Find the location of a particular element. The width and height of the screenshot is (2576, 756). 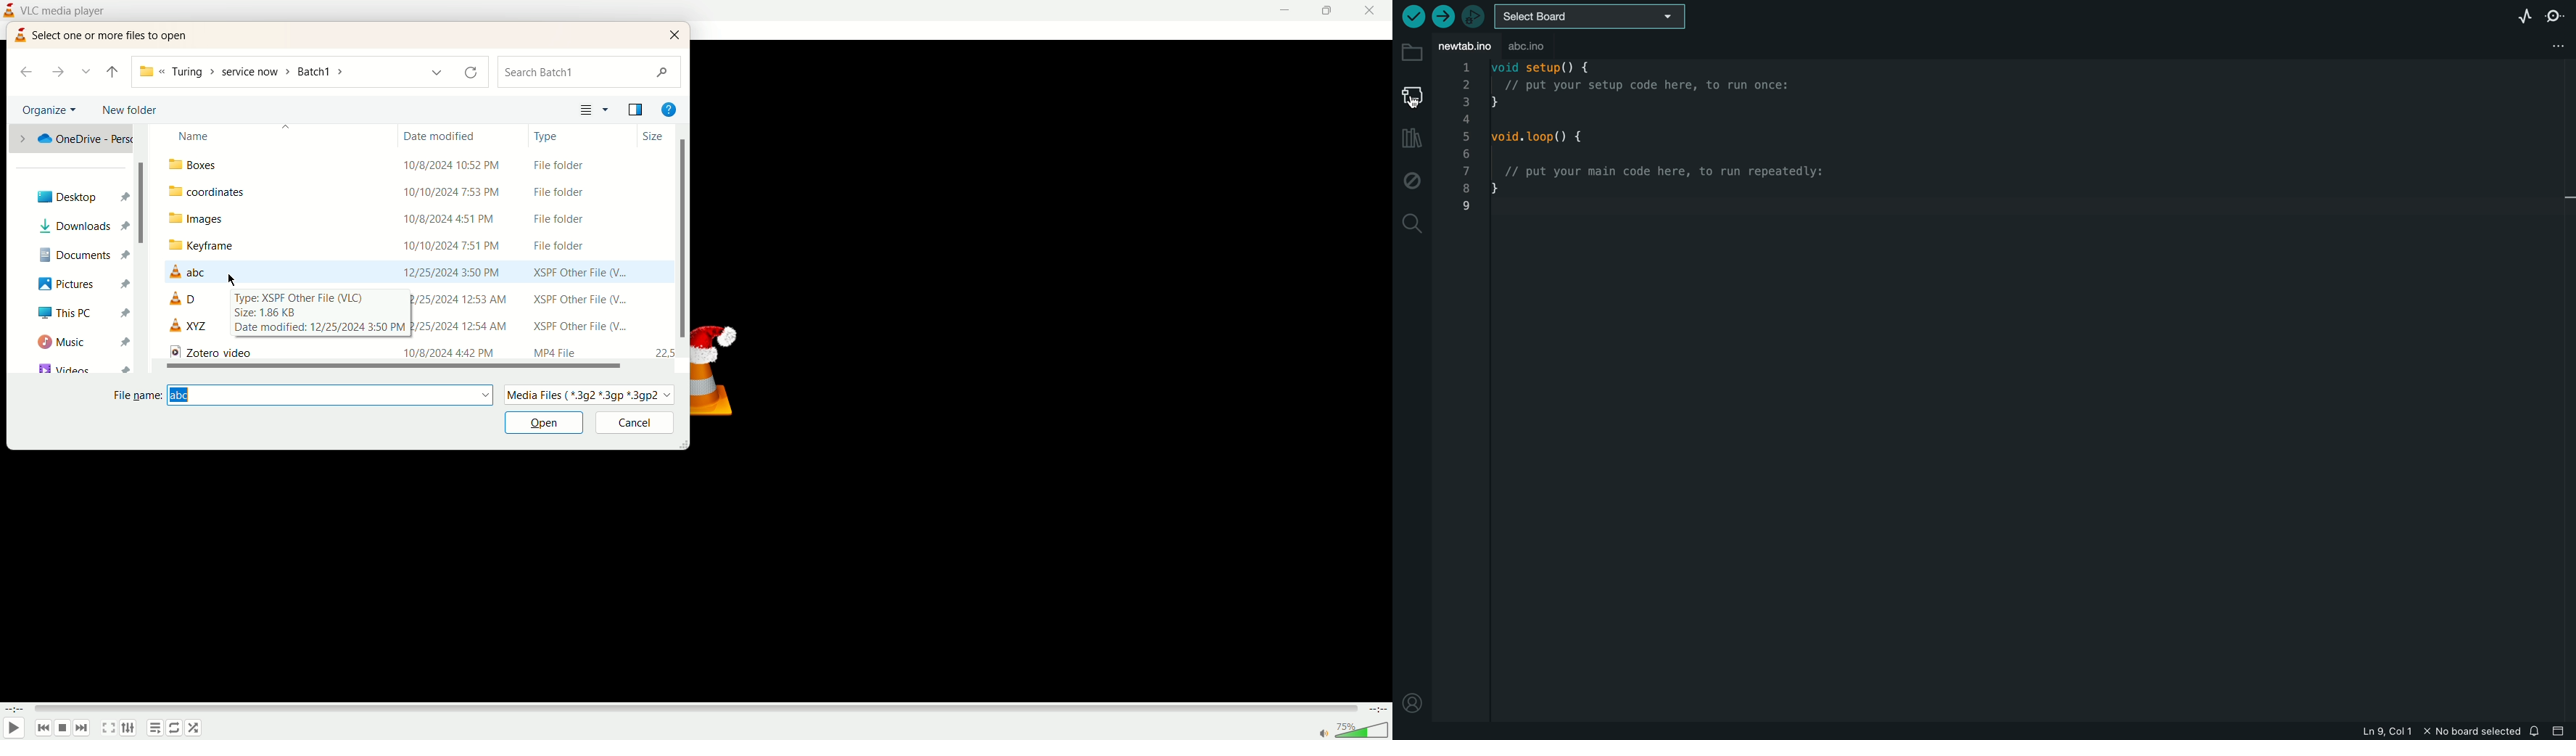

preview pane is located at coordinates (638, 112).